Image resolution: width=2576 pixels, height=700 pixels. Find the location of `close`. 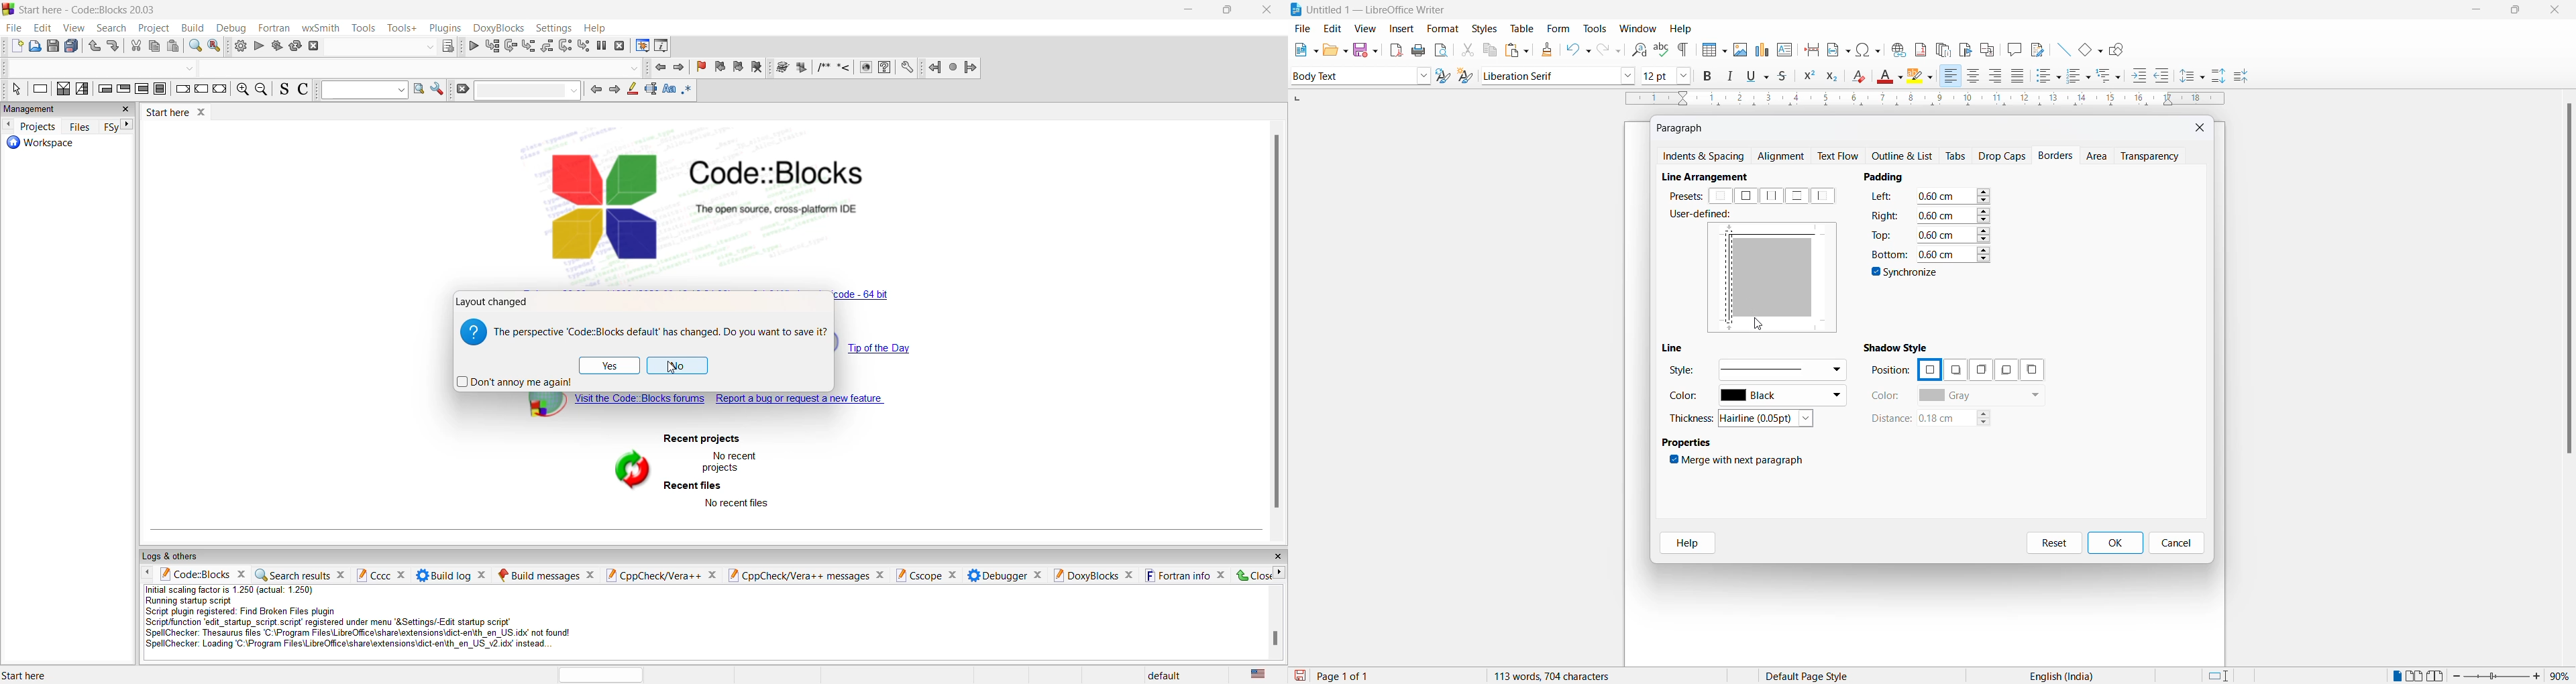

close is located at coordinates (1039, 575).